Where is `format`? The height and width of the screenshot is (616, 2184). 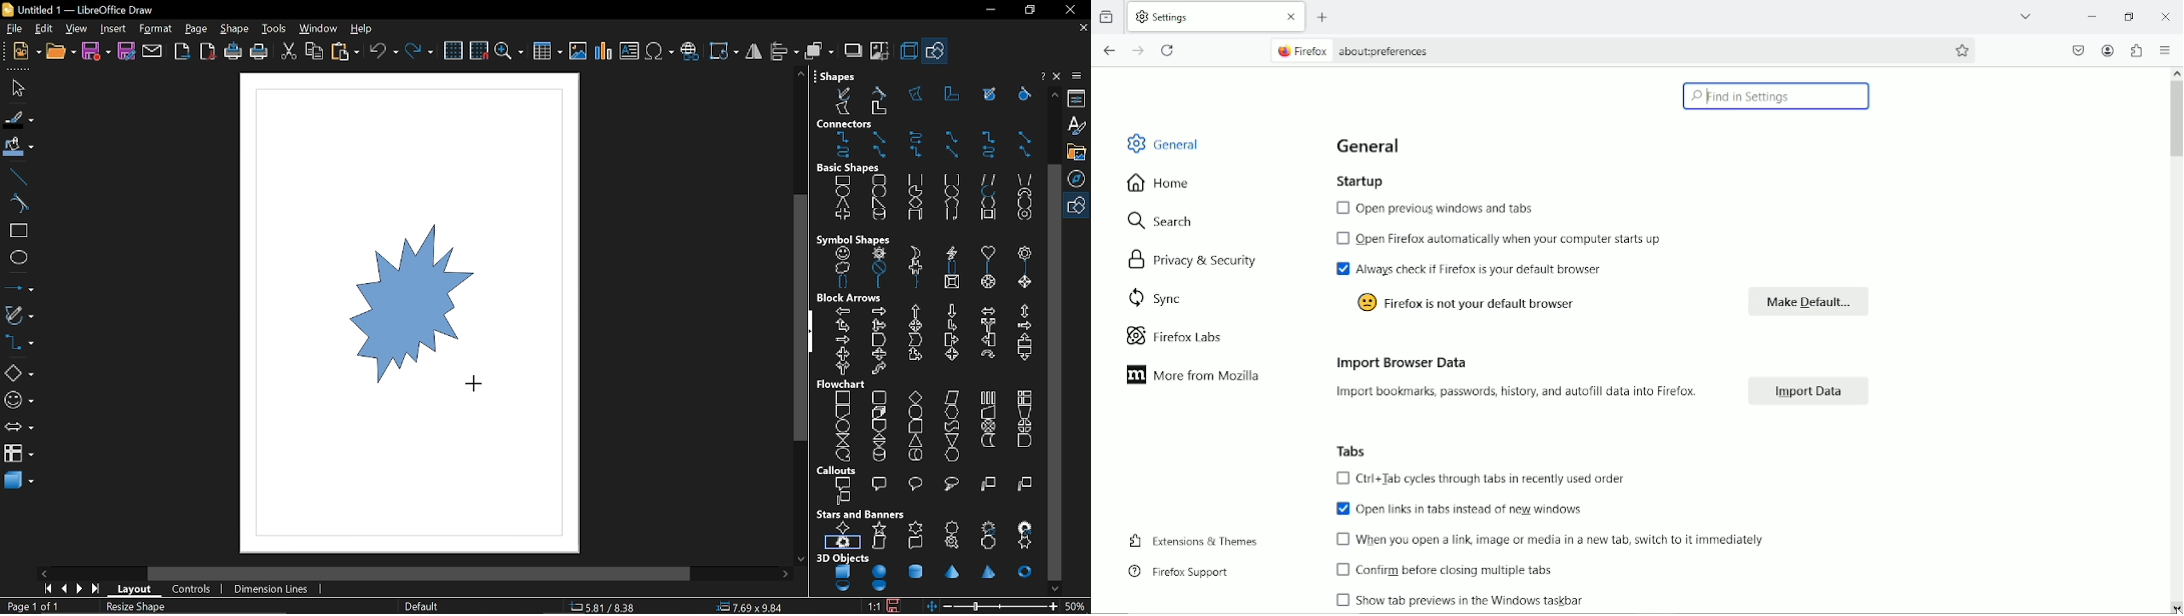 format is located at coordinates (155, 29).